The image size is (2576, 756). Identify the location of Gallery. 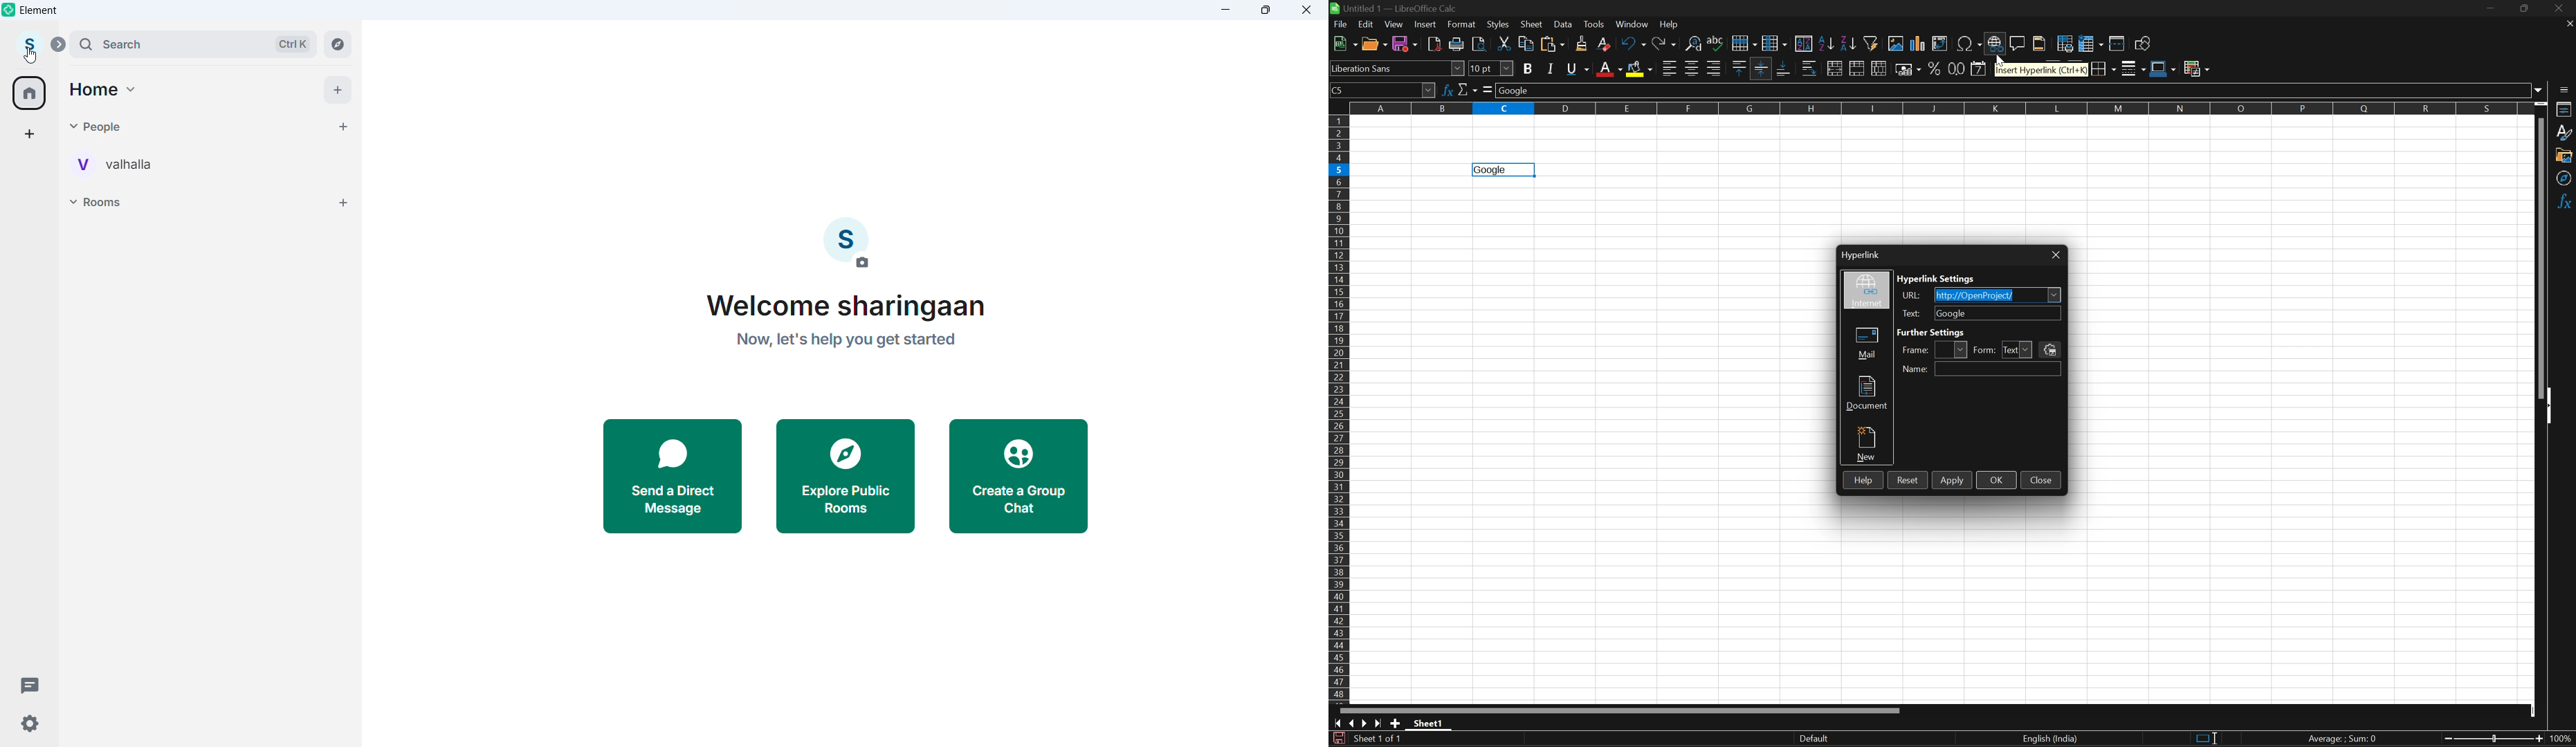
(2564, 155).